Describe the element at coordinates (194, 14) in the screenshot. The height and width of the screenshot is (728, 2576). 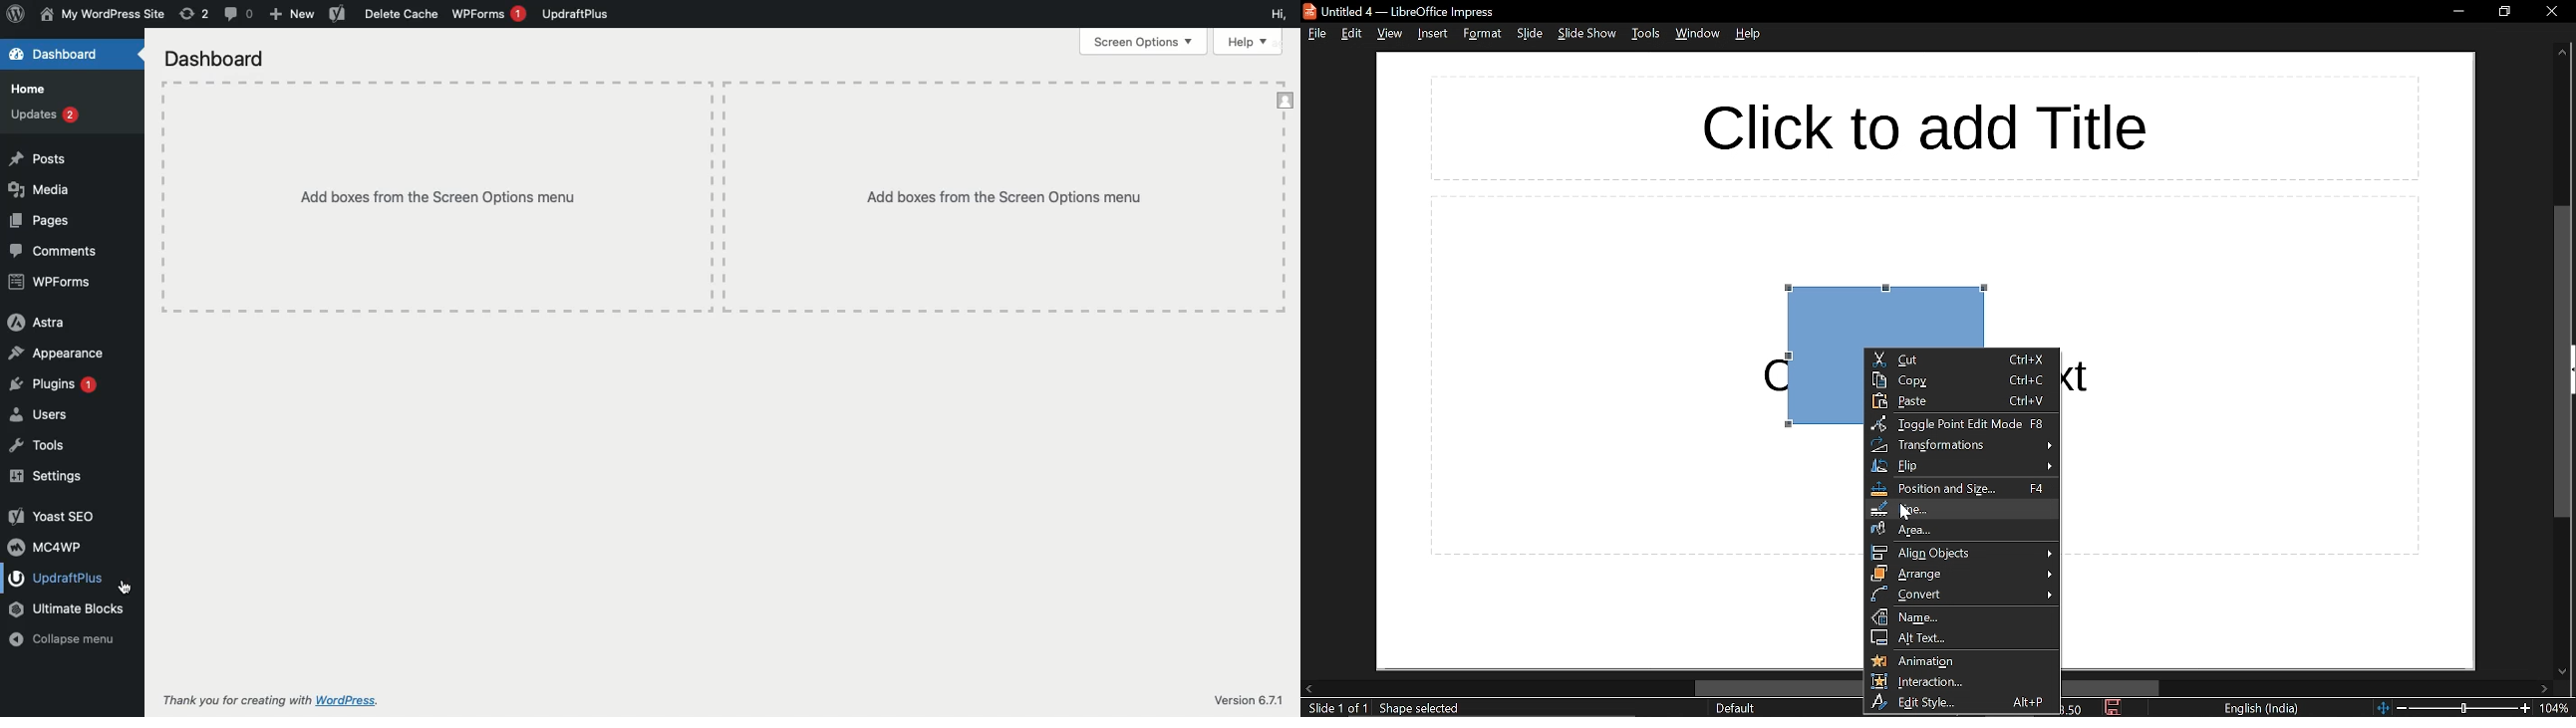
I see `Revision` at that location.